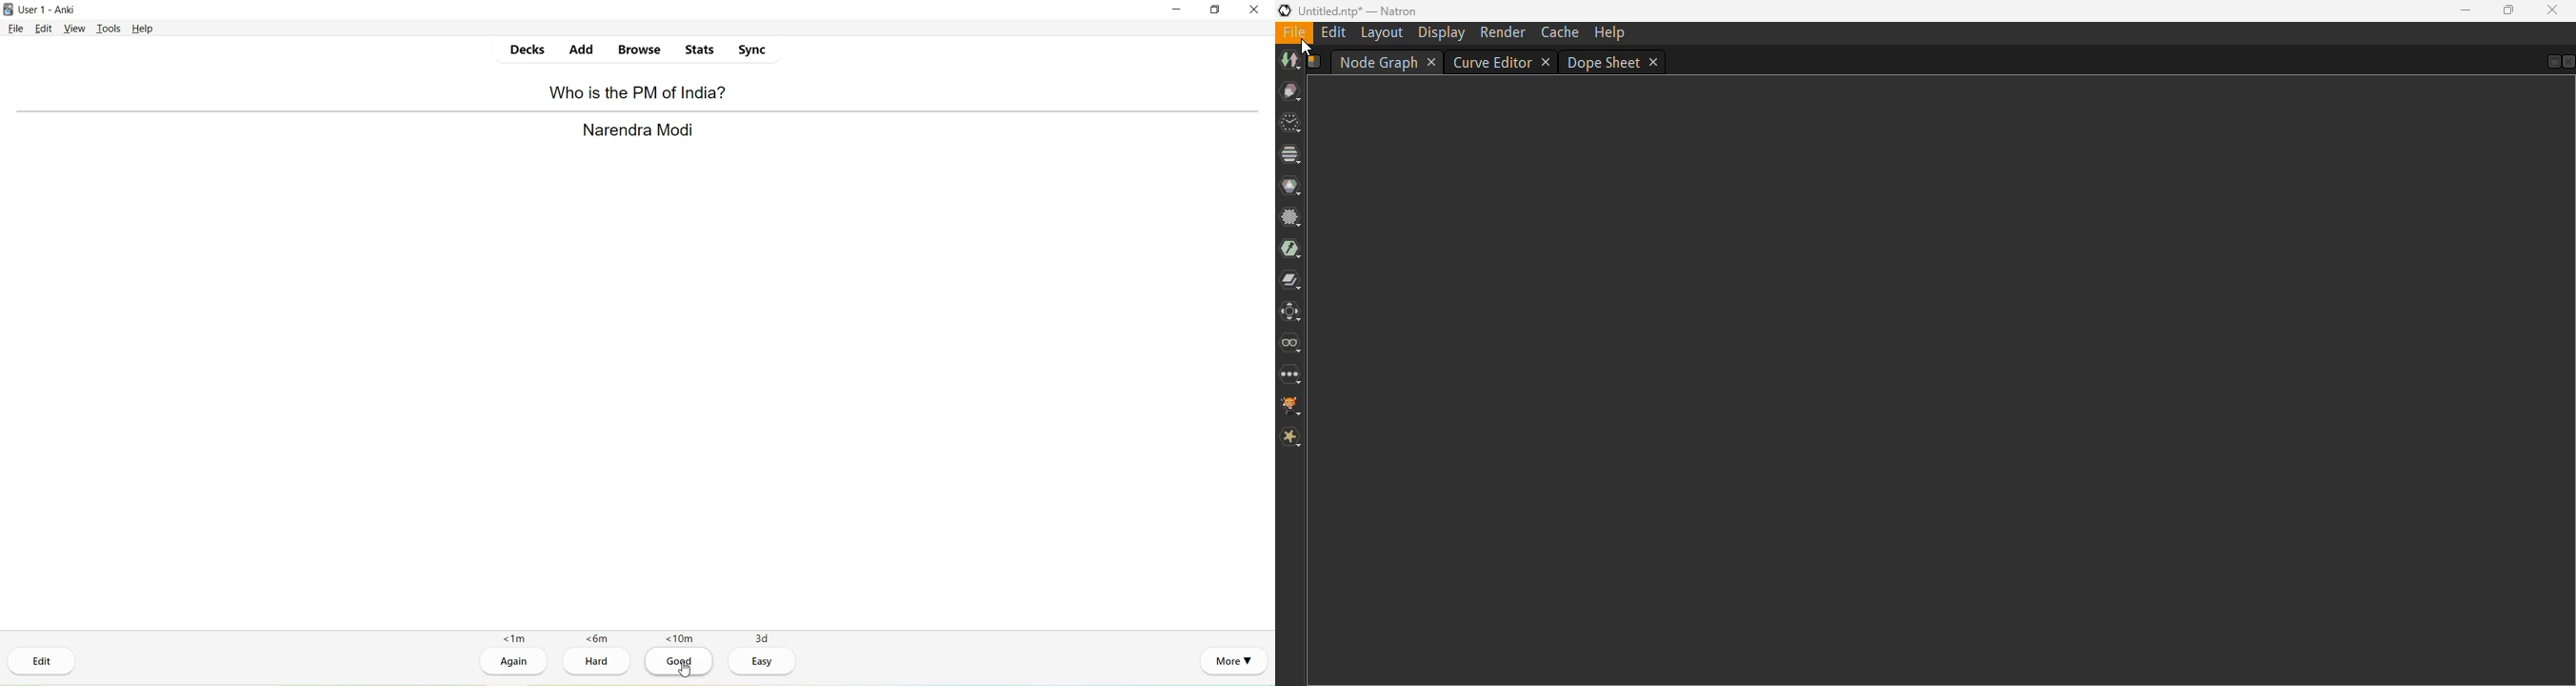 Image resolution: width=2576 pixels, height=700 pixels. What do you see at coordinates (752, 51) in the screenshot?
I see `Sync` at bounding box center [752, 51].